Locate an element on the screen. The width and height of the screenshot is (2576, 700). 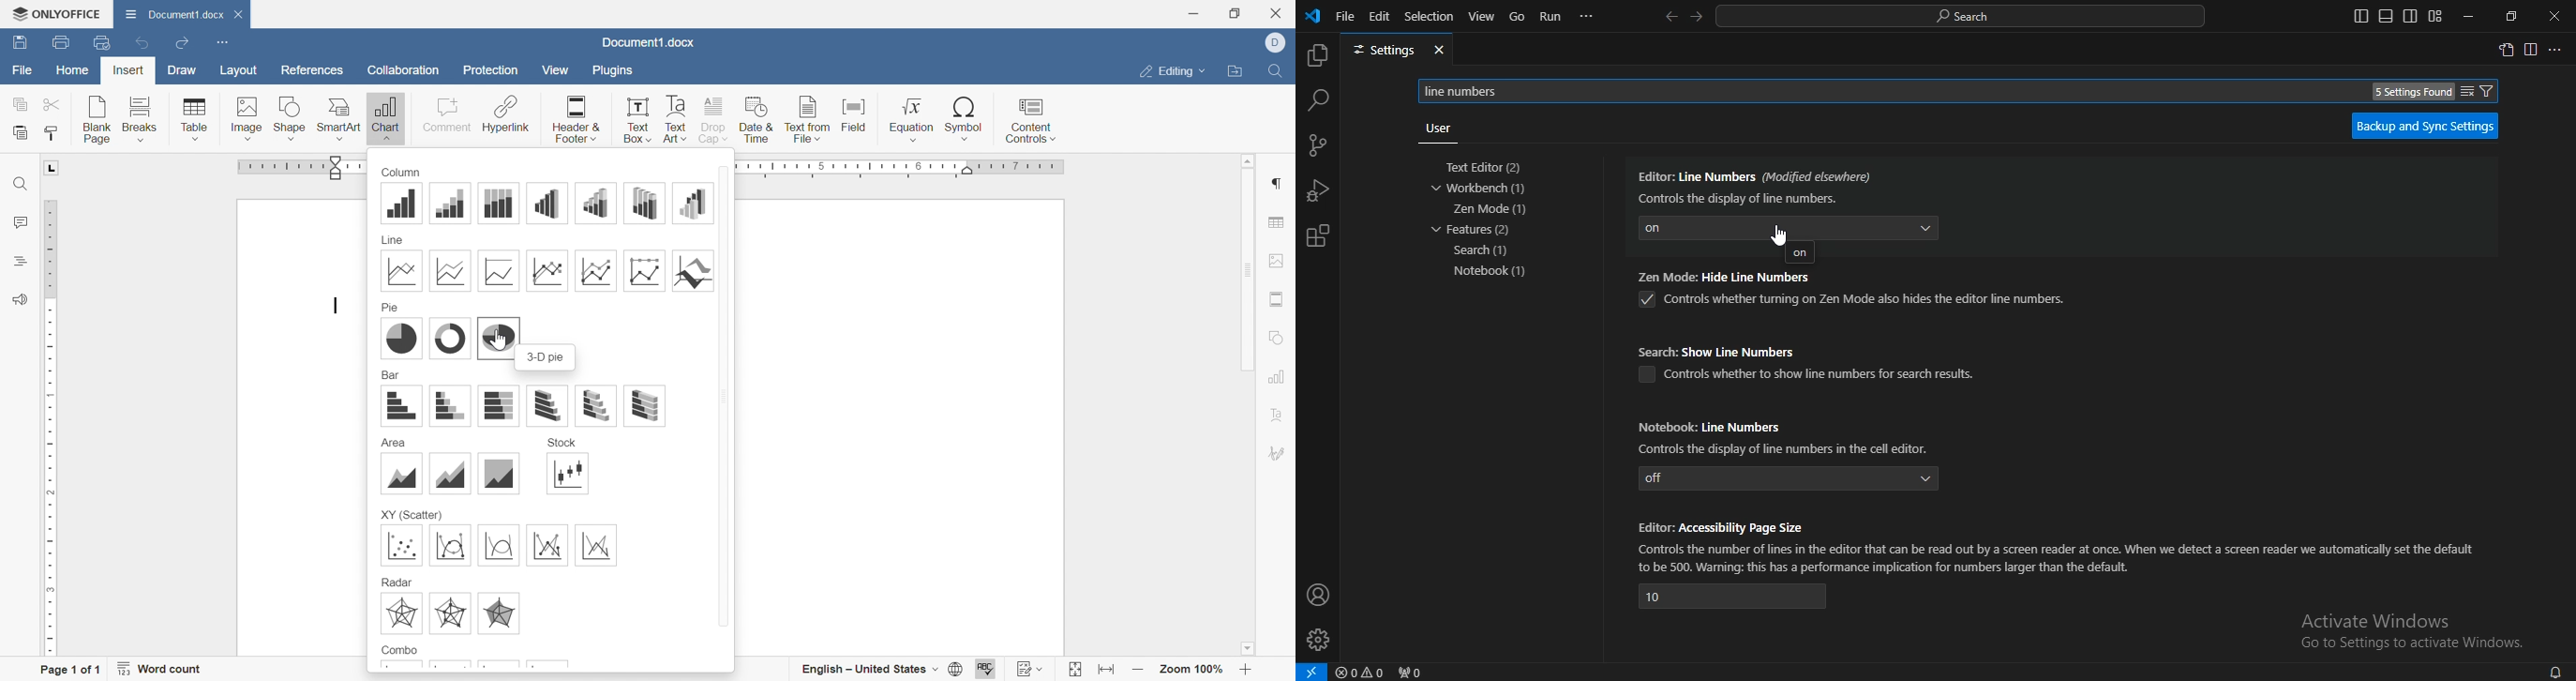
VSCode is located at coordinates (1312, 16).